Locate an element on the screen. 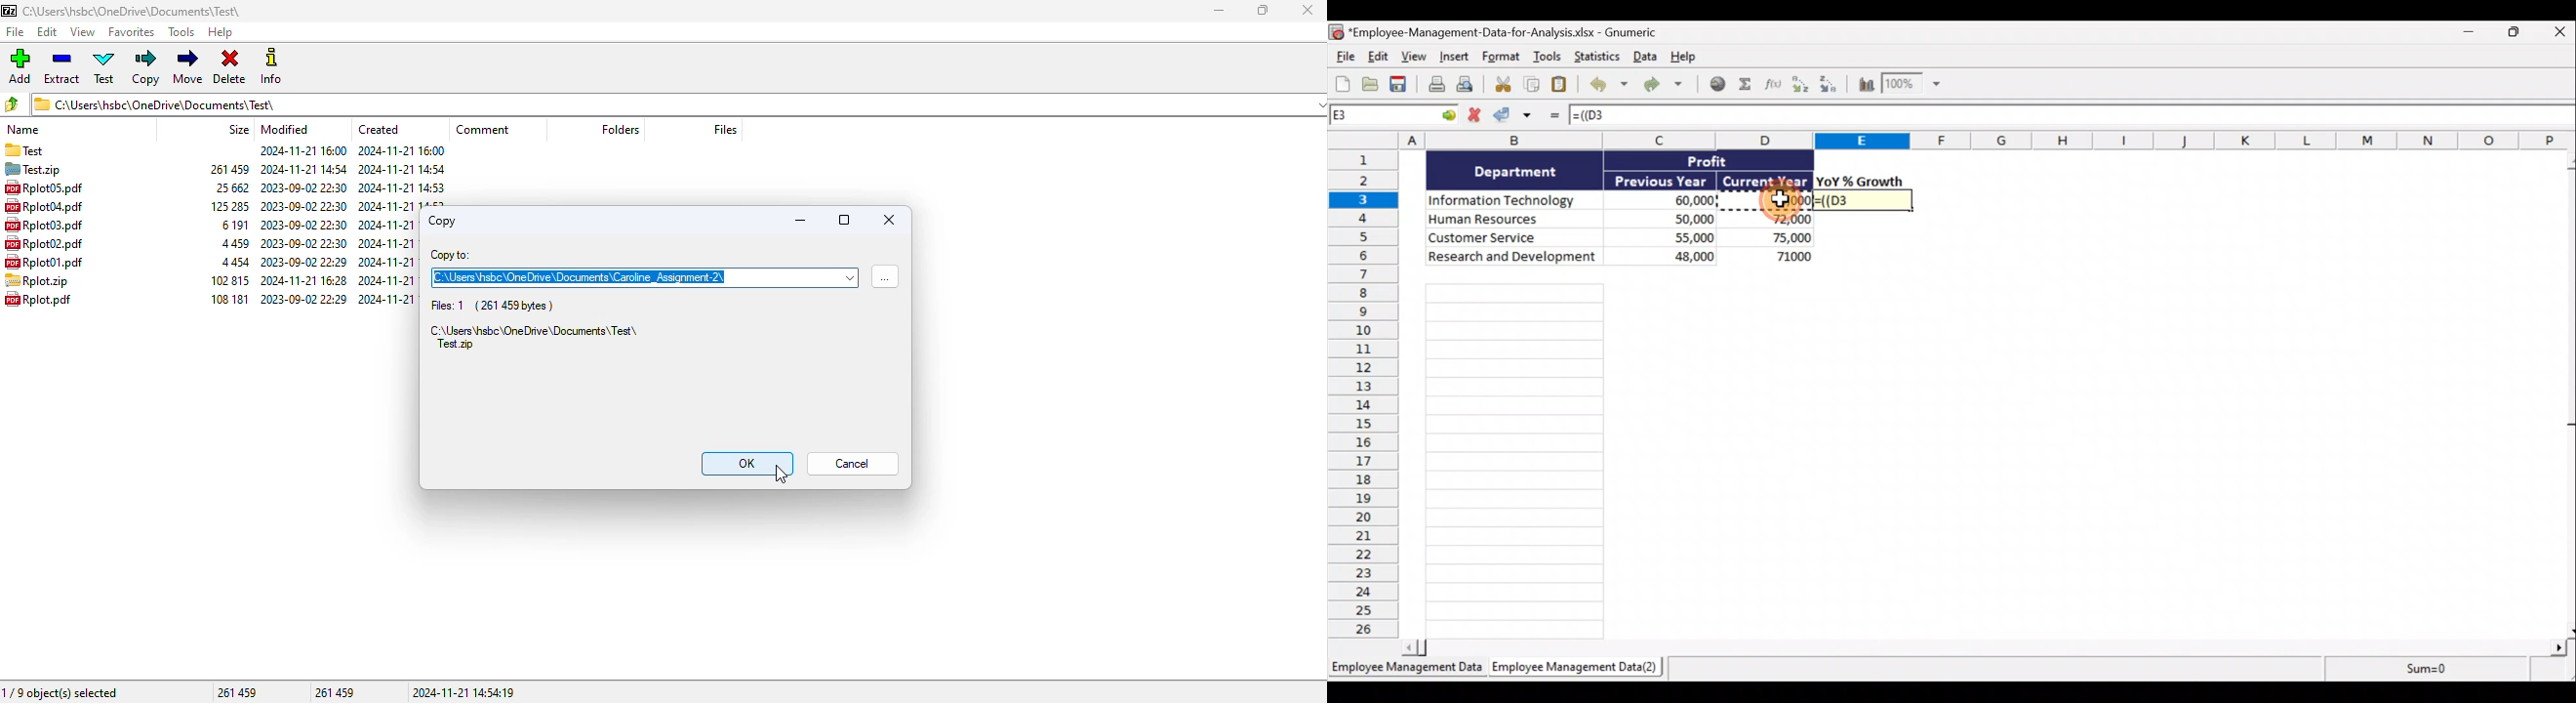 This screenshot has height=728, width=2576. file name is located at coordinates (43, 242).